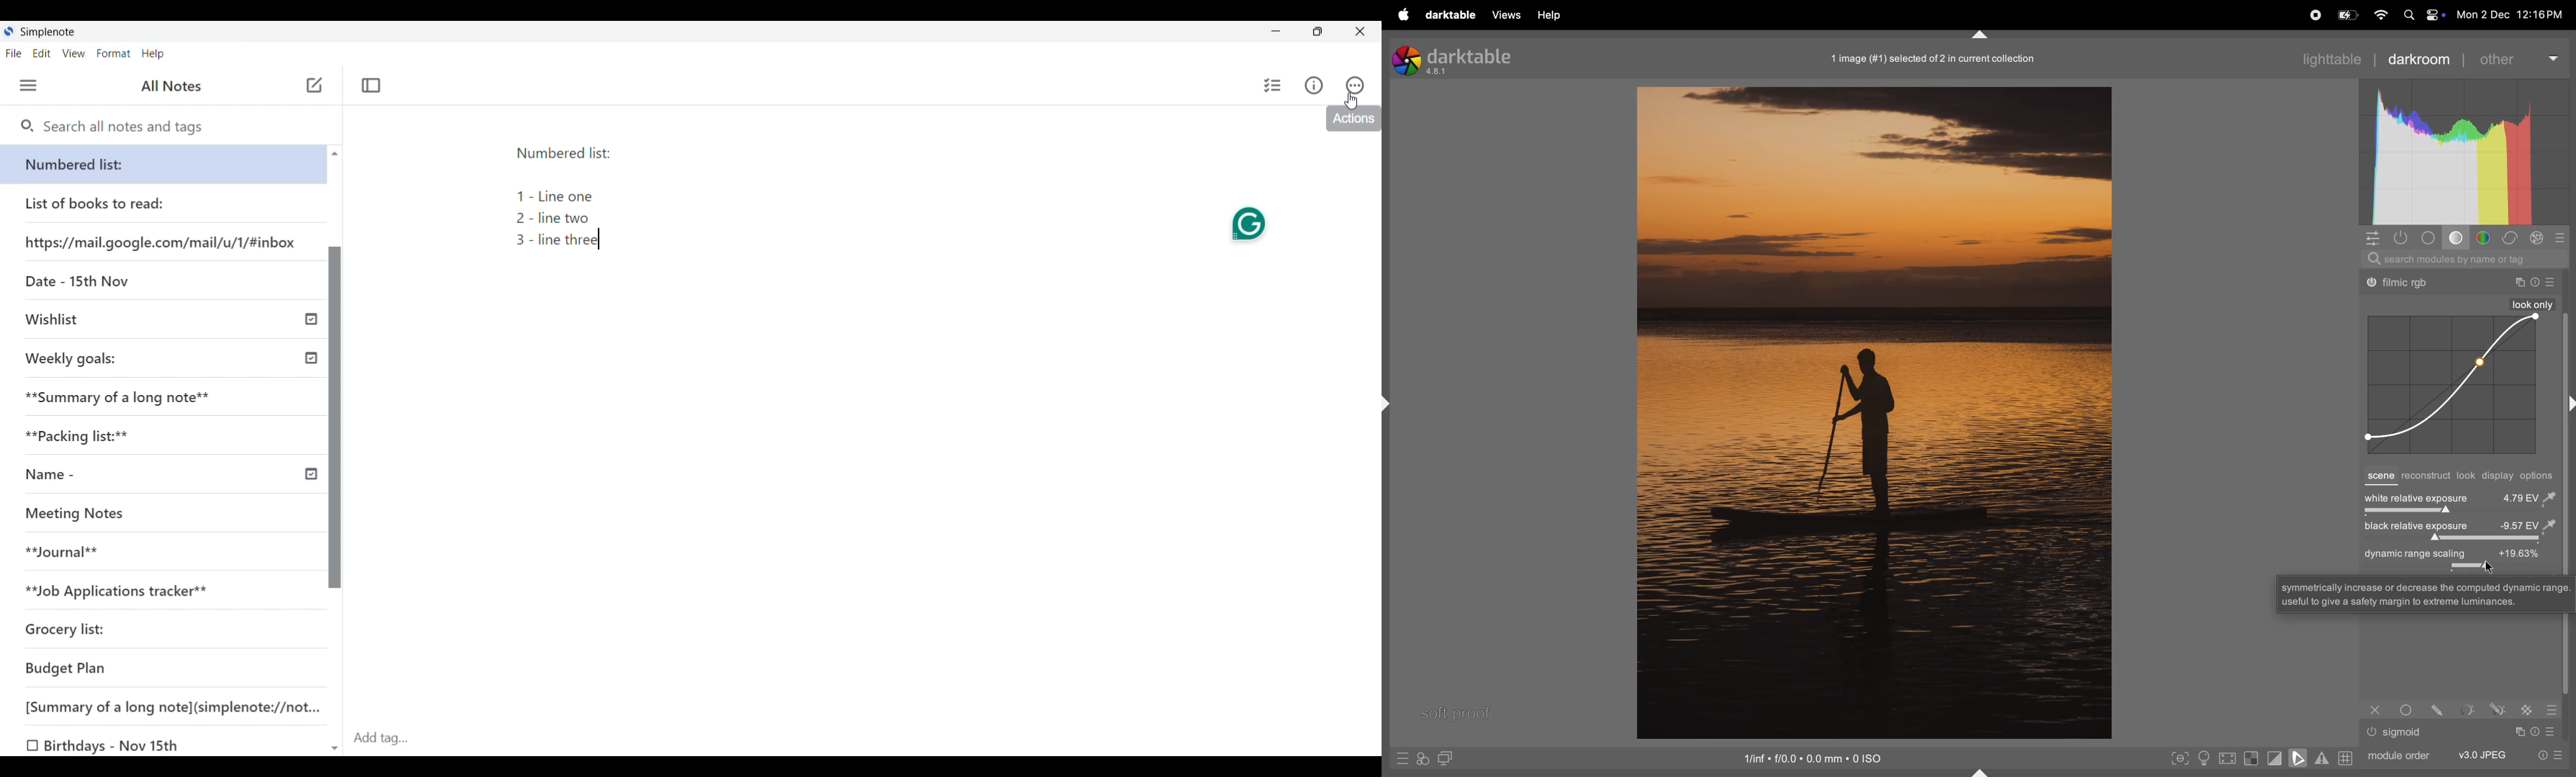  Describe the element at coordinates (312, 476) in the screenshot. I see `timeline` at that location.